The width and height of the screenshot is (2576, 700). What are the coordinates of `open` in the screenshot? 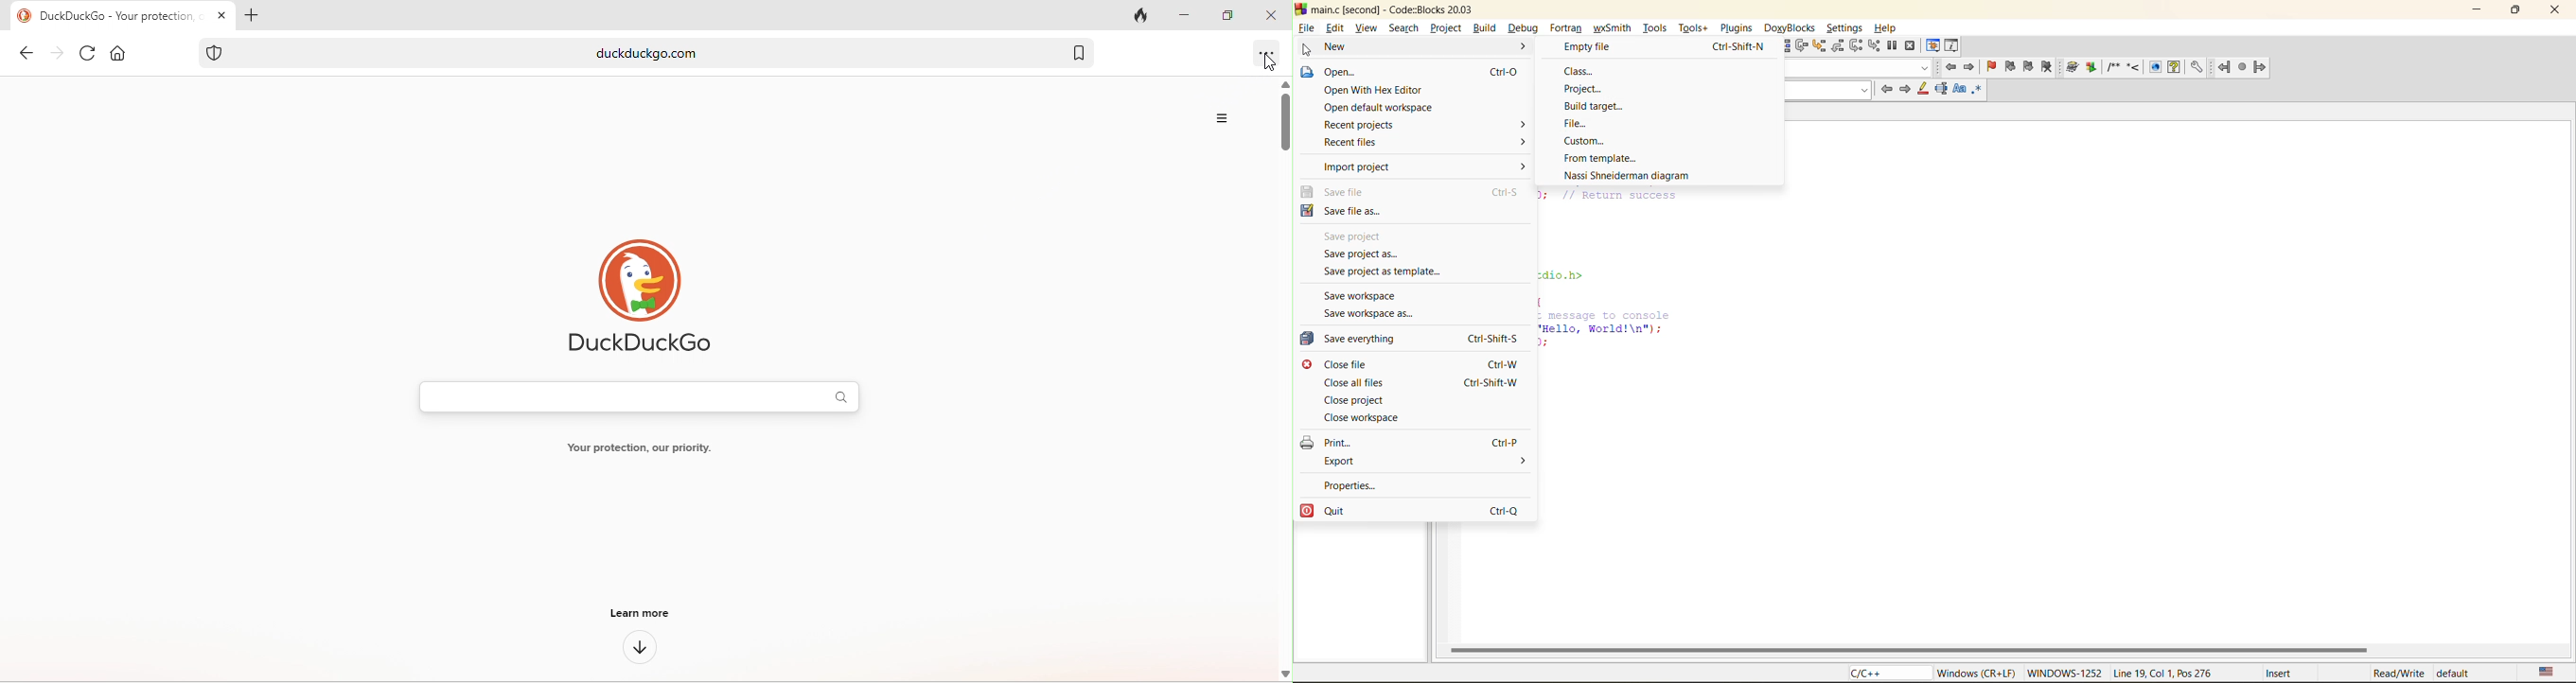 It's located at (1340, 72).